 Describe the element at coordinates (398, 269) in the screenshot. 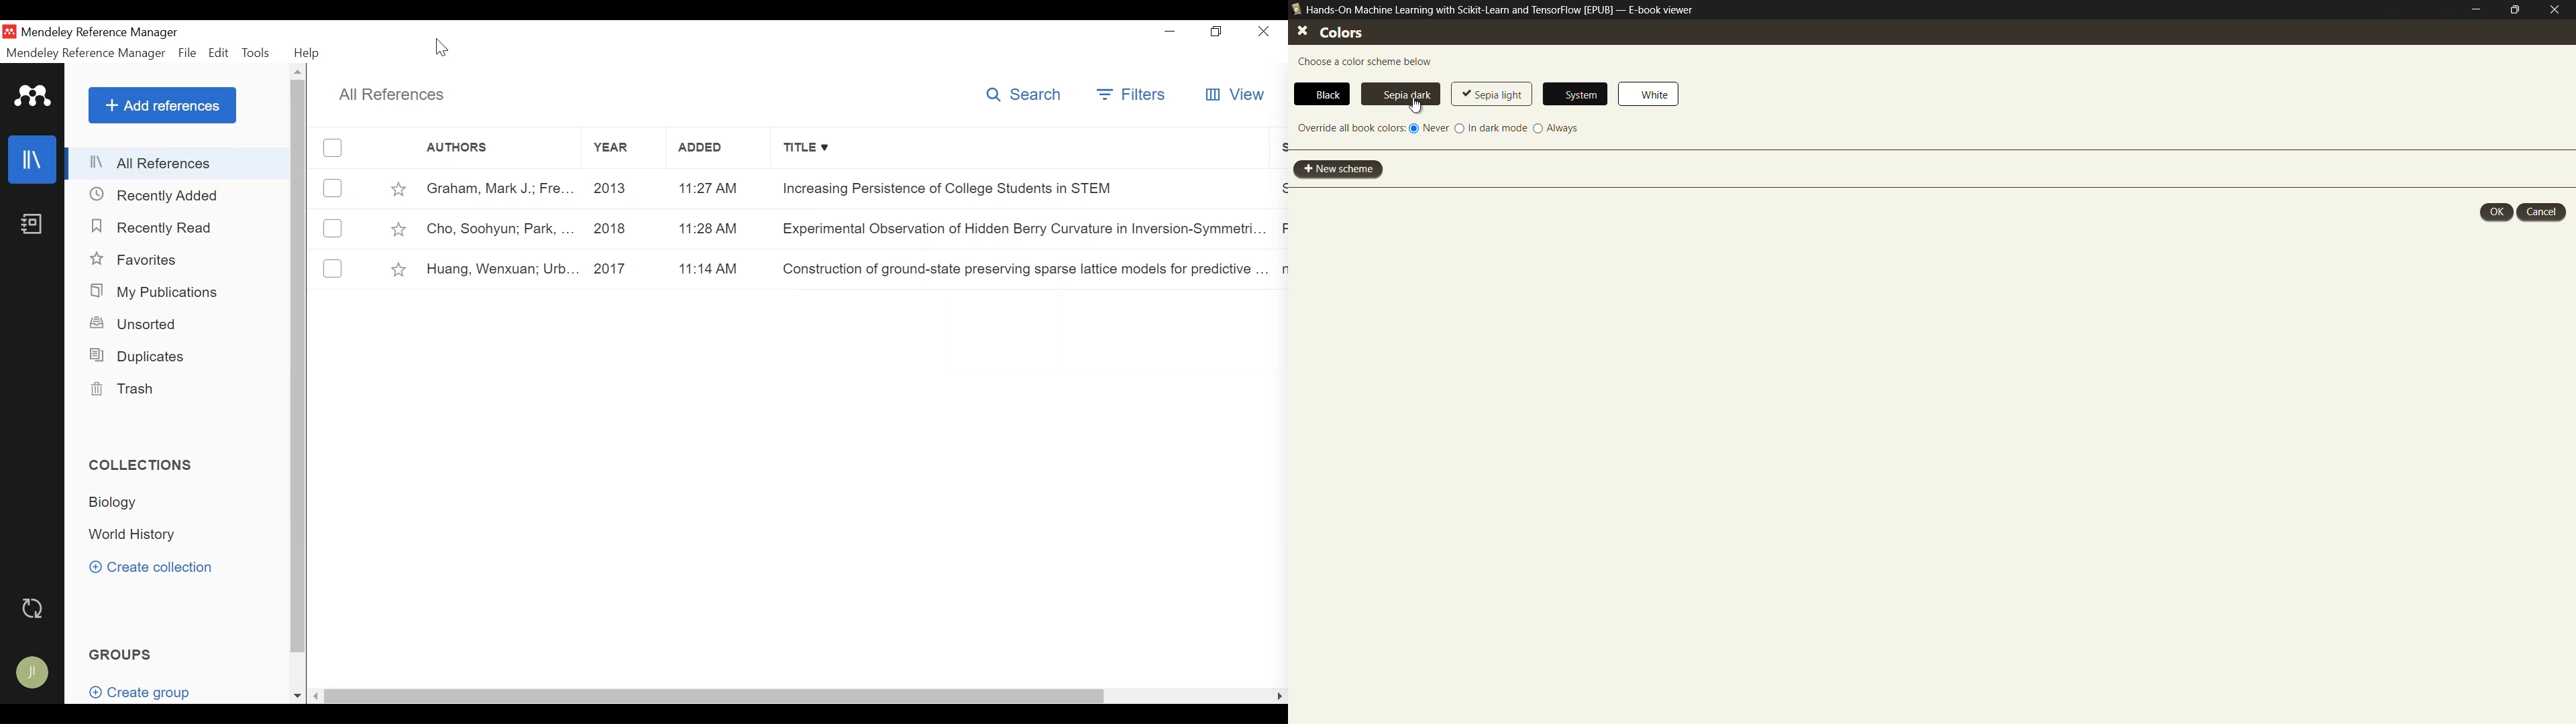

I see `Toggle Favorites` at that location.